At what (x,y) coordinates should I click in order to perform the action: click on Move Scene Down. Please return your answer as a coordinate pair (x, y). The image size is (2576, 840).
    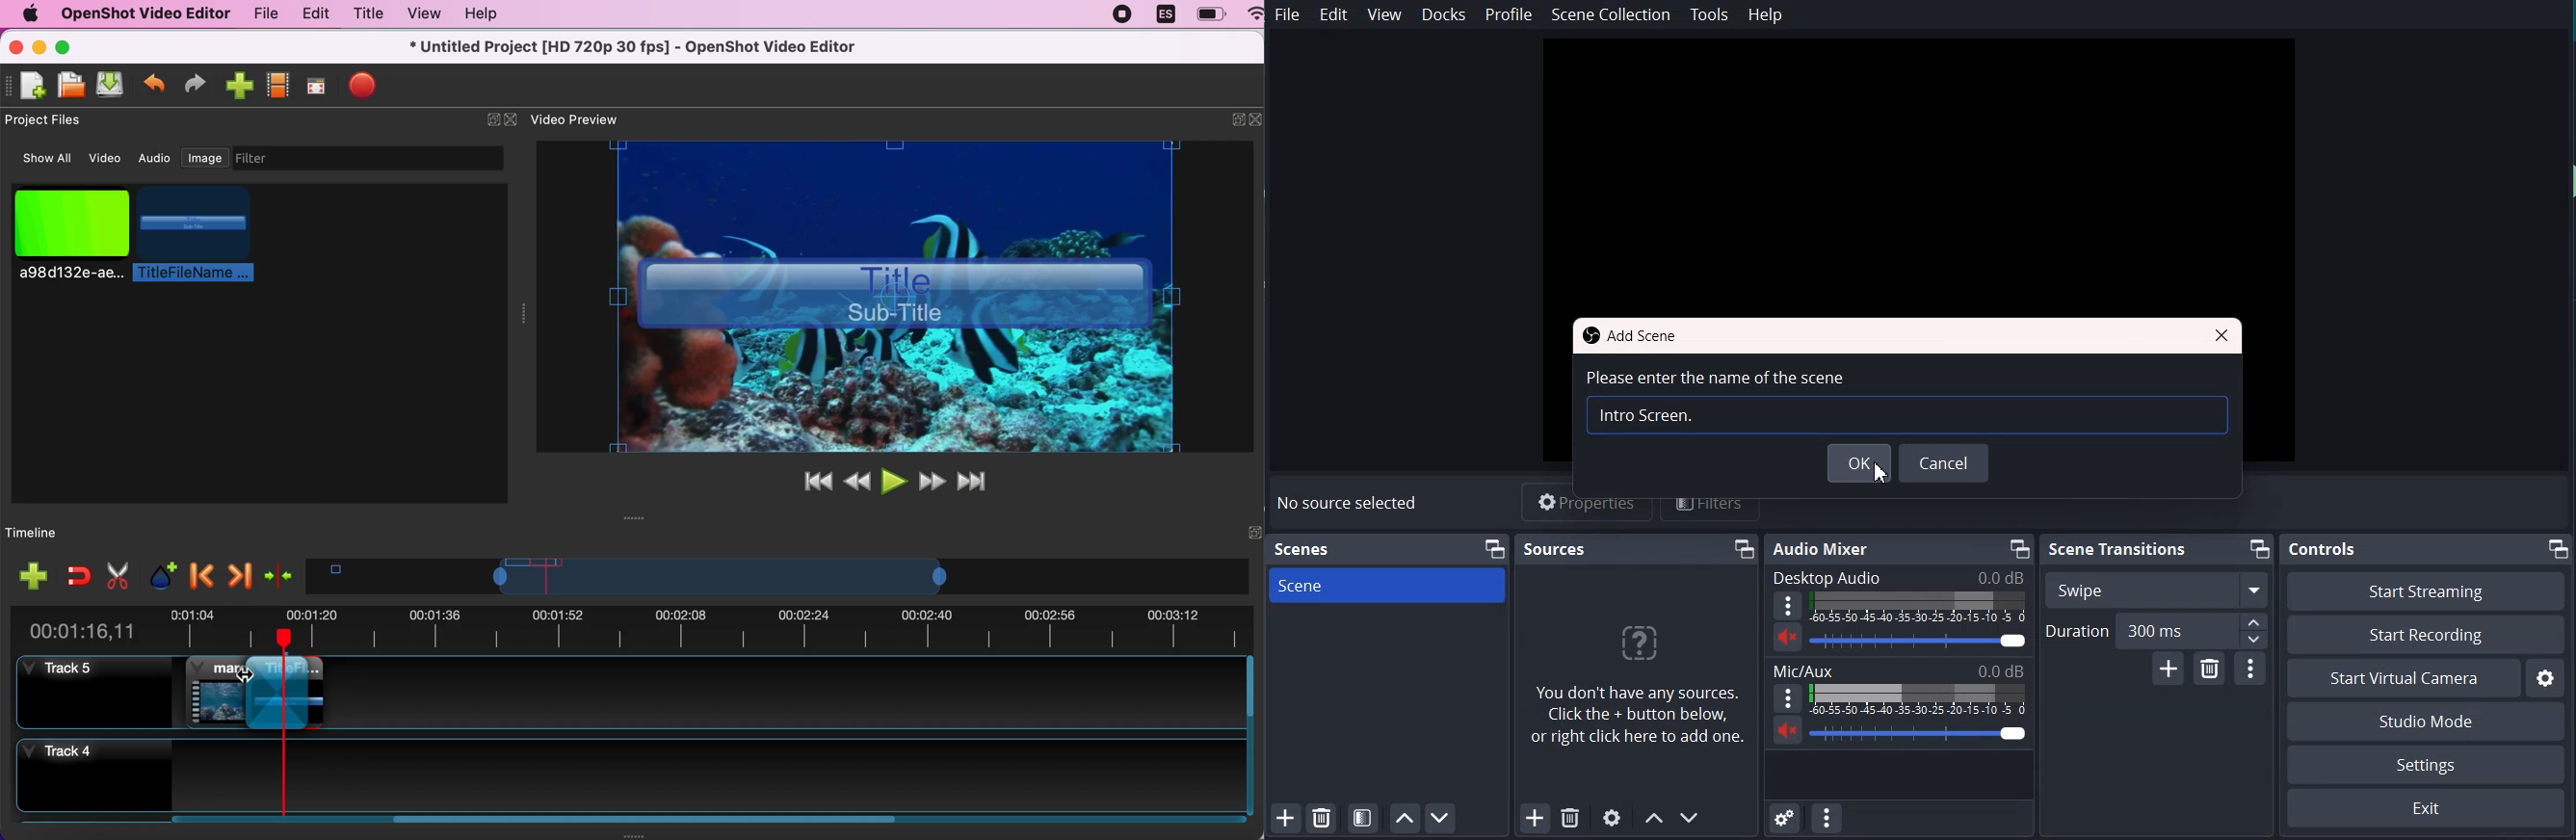
    Looking at the image, I should click on (1440, 818).